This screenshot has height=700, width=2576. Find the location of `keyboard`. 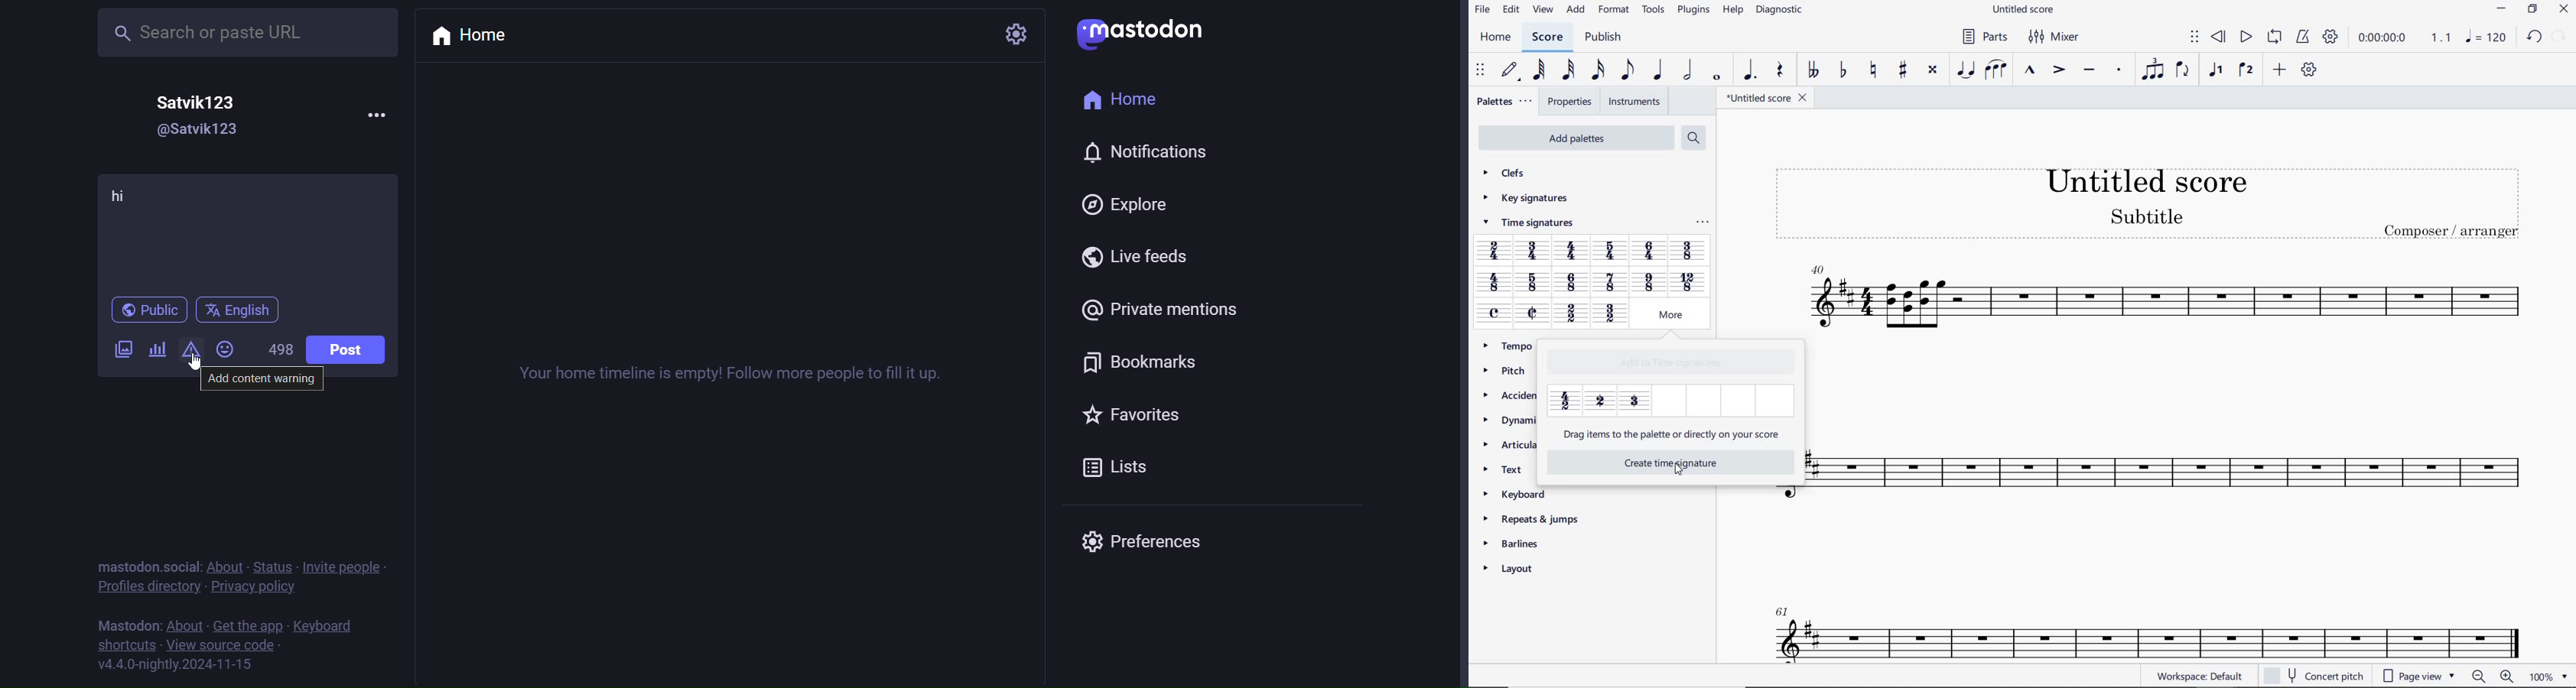

keyboard is located at coordinates (325, 628).